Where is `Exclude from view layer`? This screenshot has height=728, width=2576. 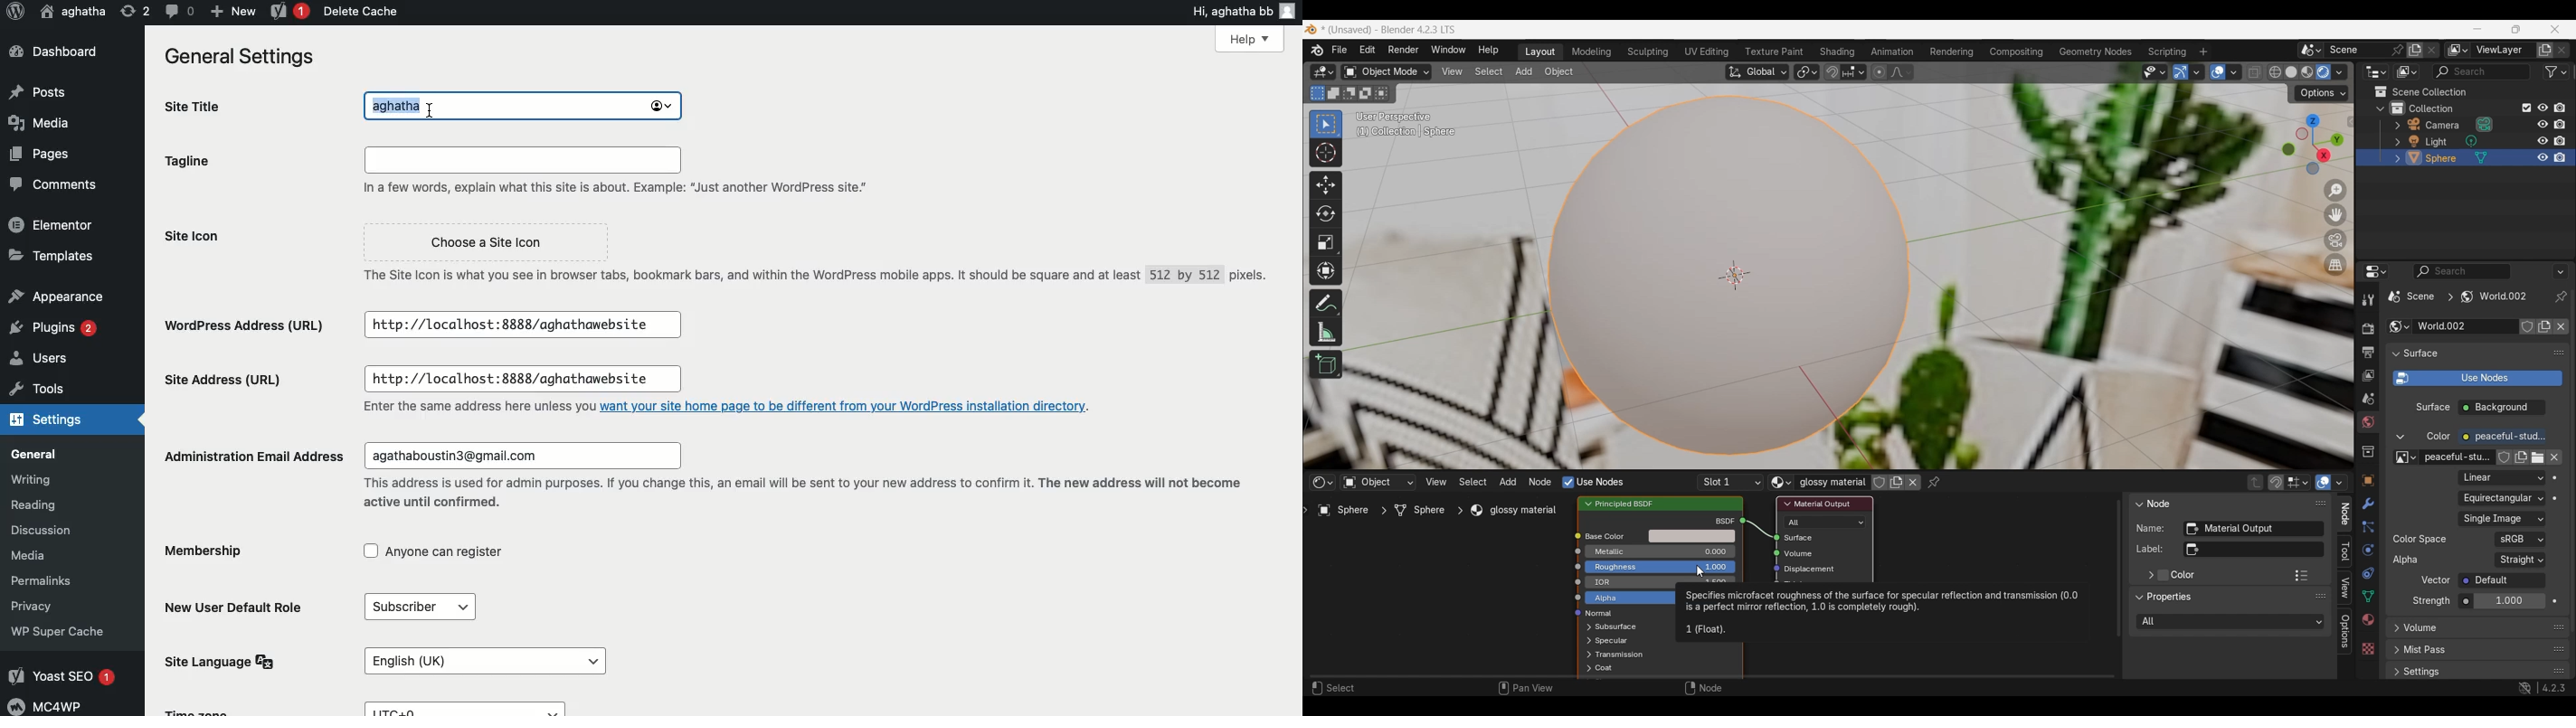
Exclude from view layer is located at coordinates (2526, 108).